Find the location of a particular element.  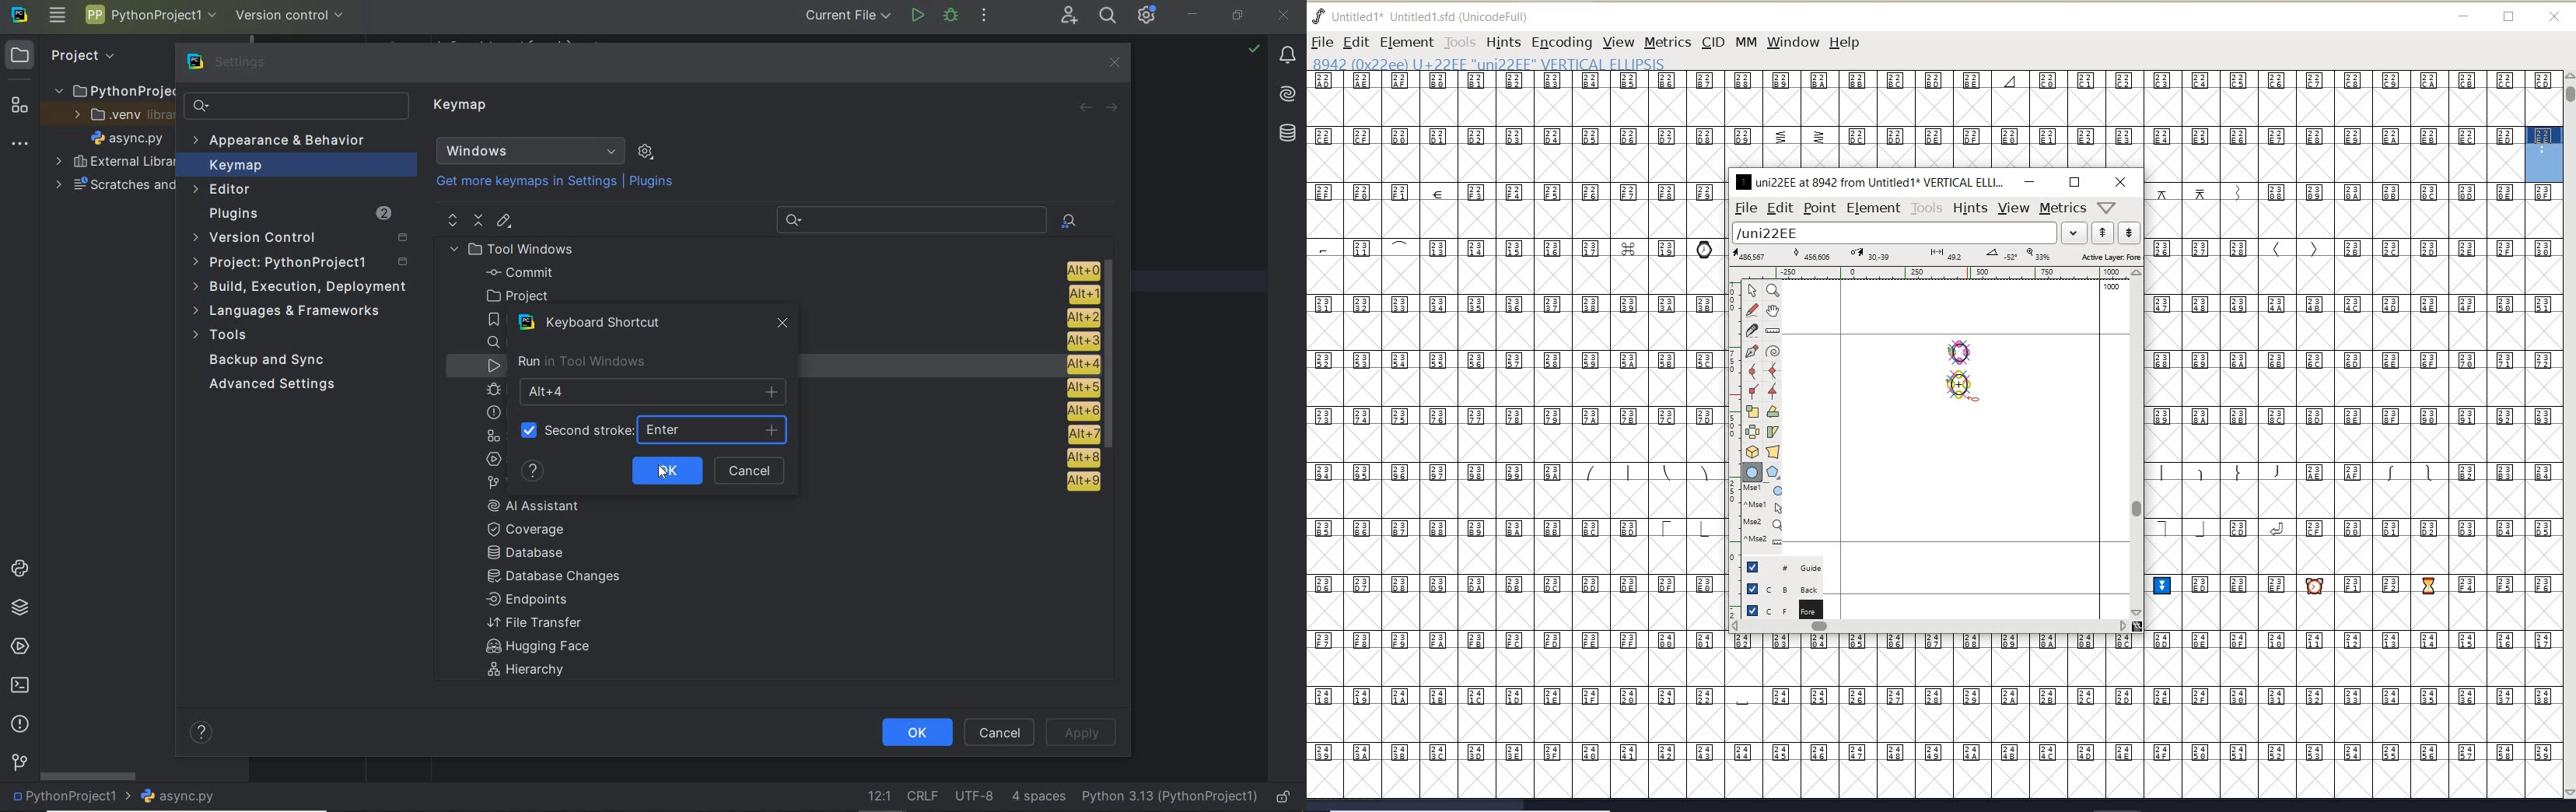

Recent Search is located at coordinates (908, 218).